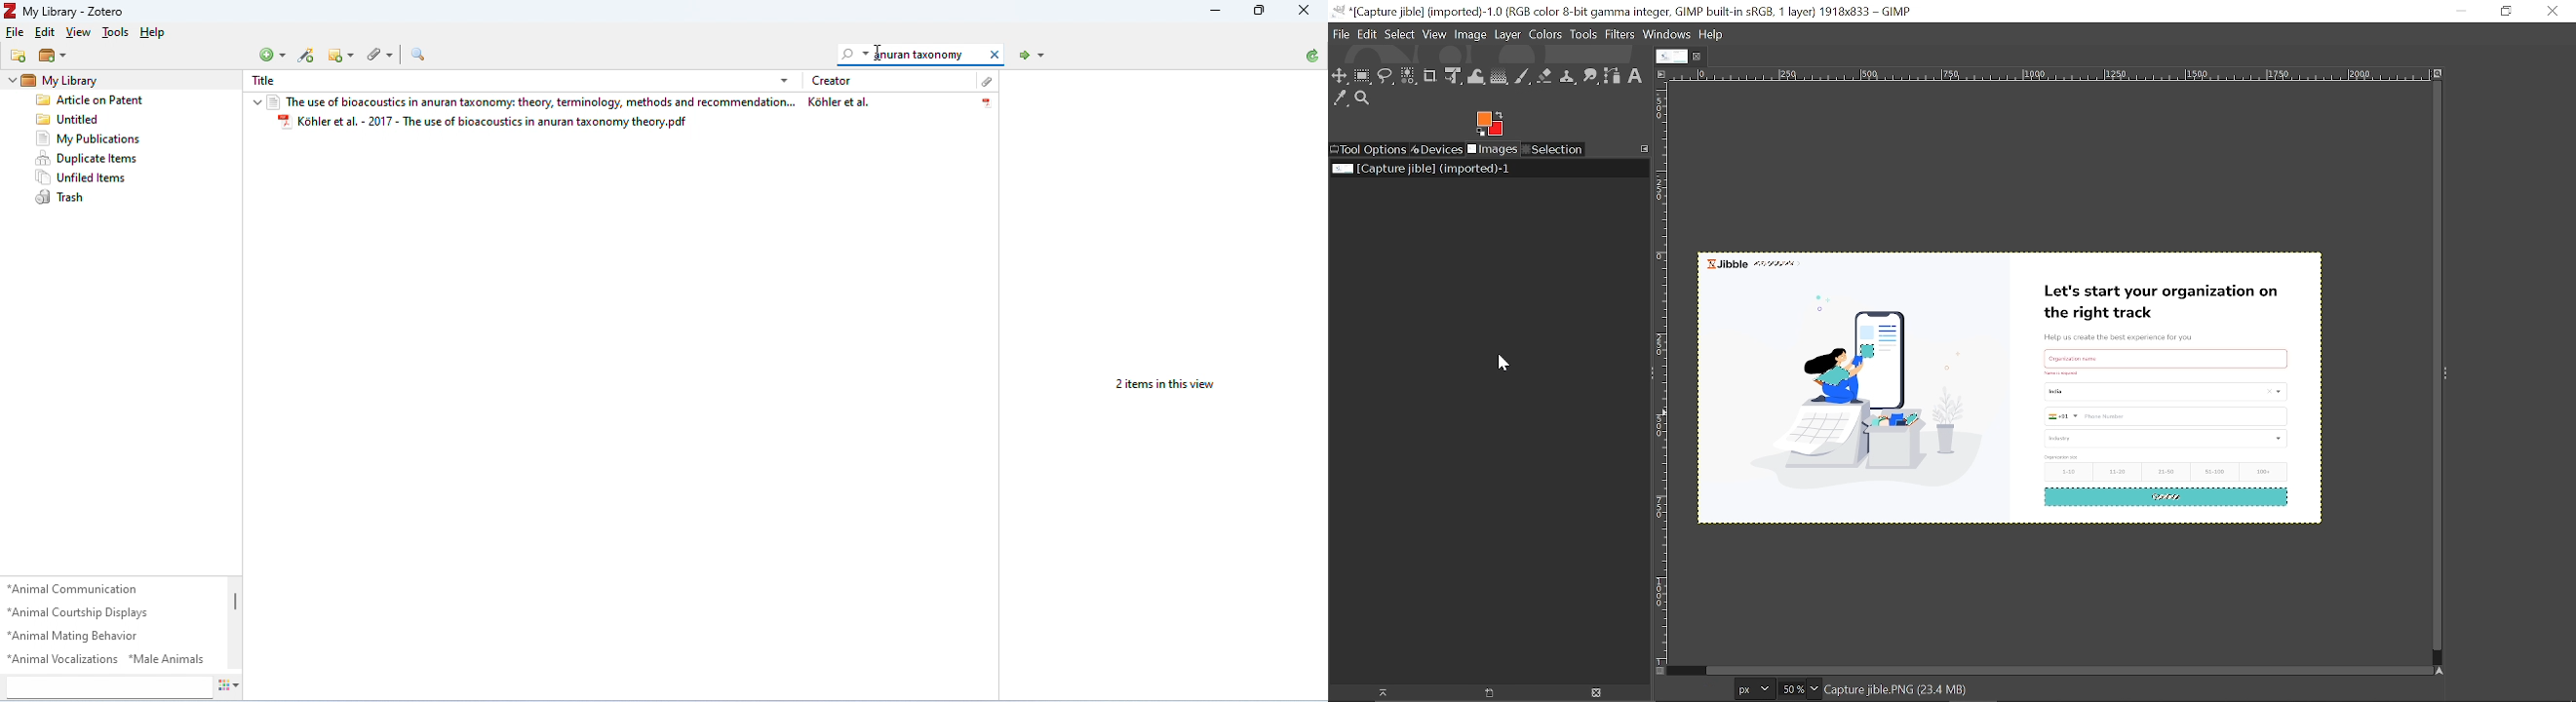  What do you see at coordinates (1546, 34) in the screenshot?
I see `Colors` at bounding box center [1546, 34].